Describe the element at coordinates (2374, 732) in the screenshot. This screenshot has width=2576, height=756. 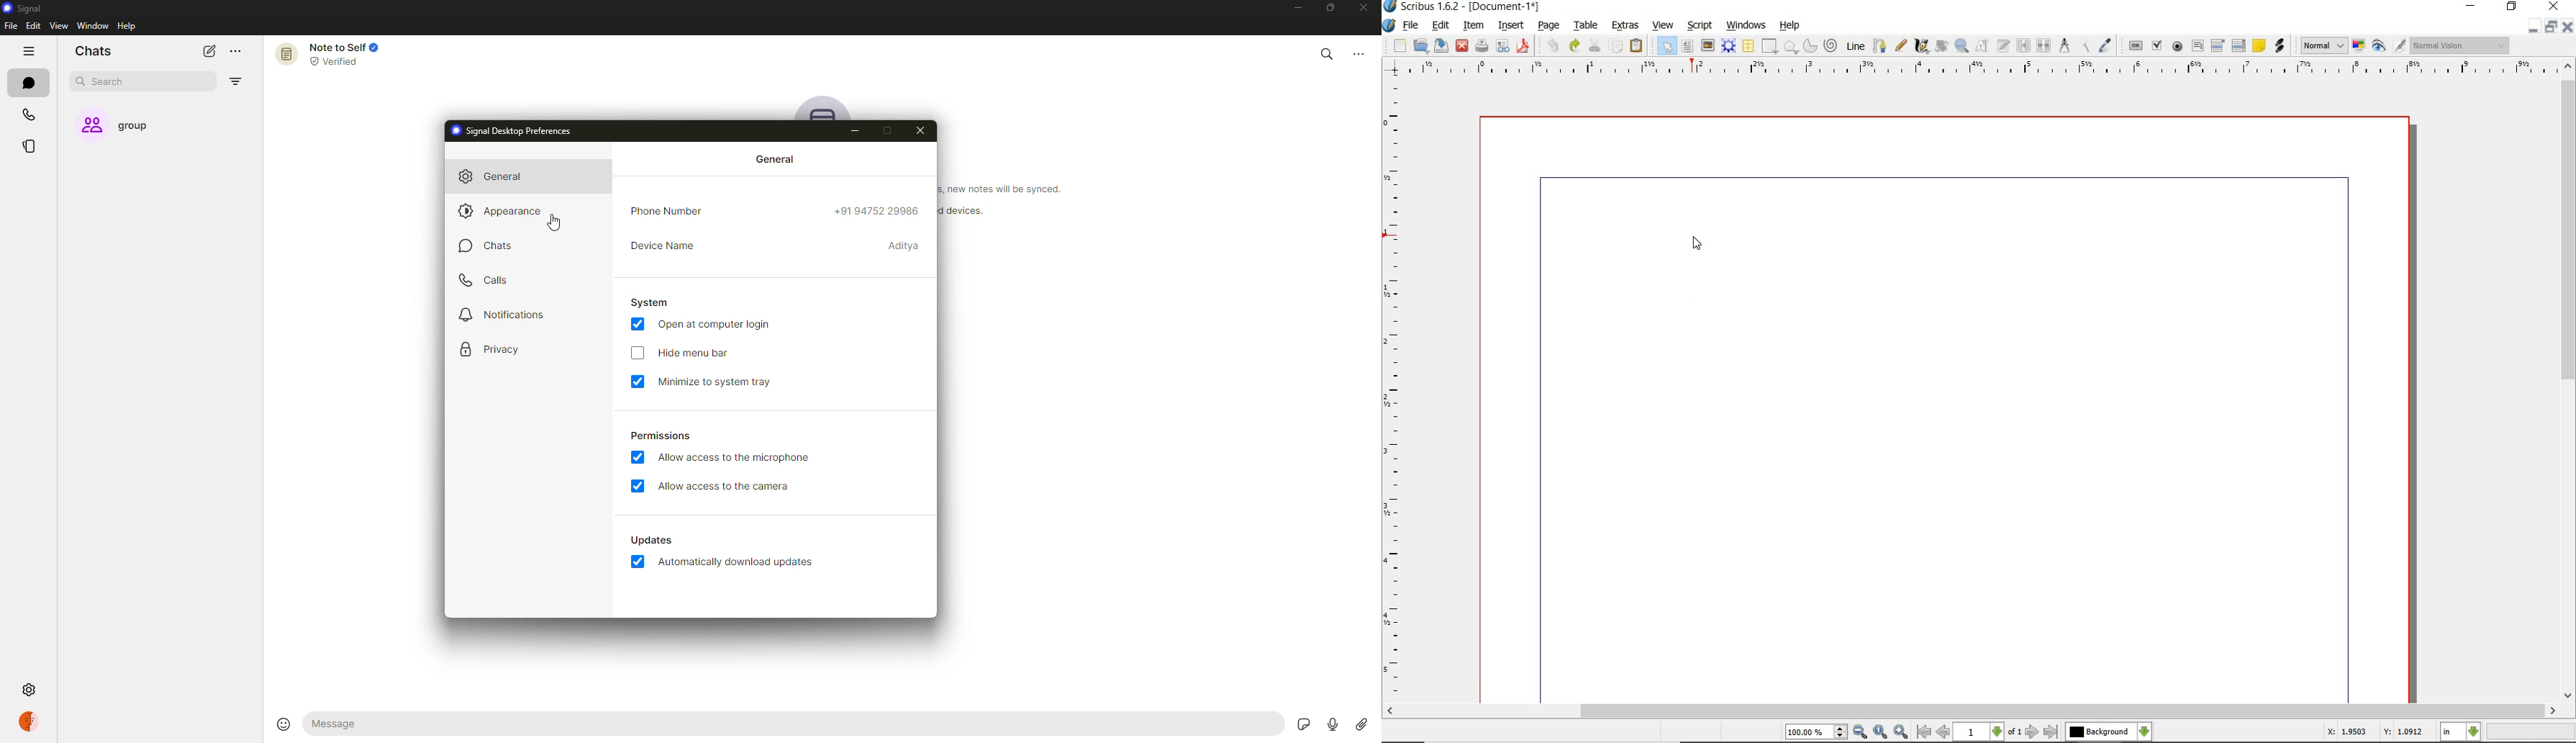
I see `X: 1.9503 Y: 1.0912` at that location.